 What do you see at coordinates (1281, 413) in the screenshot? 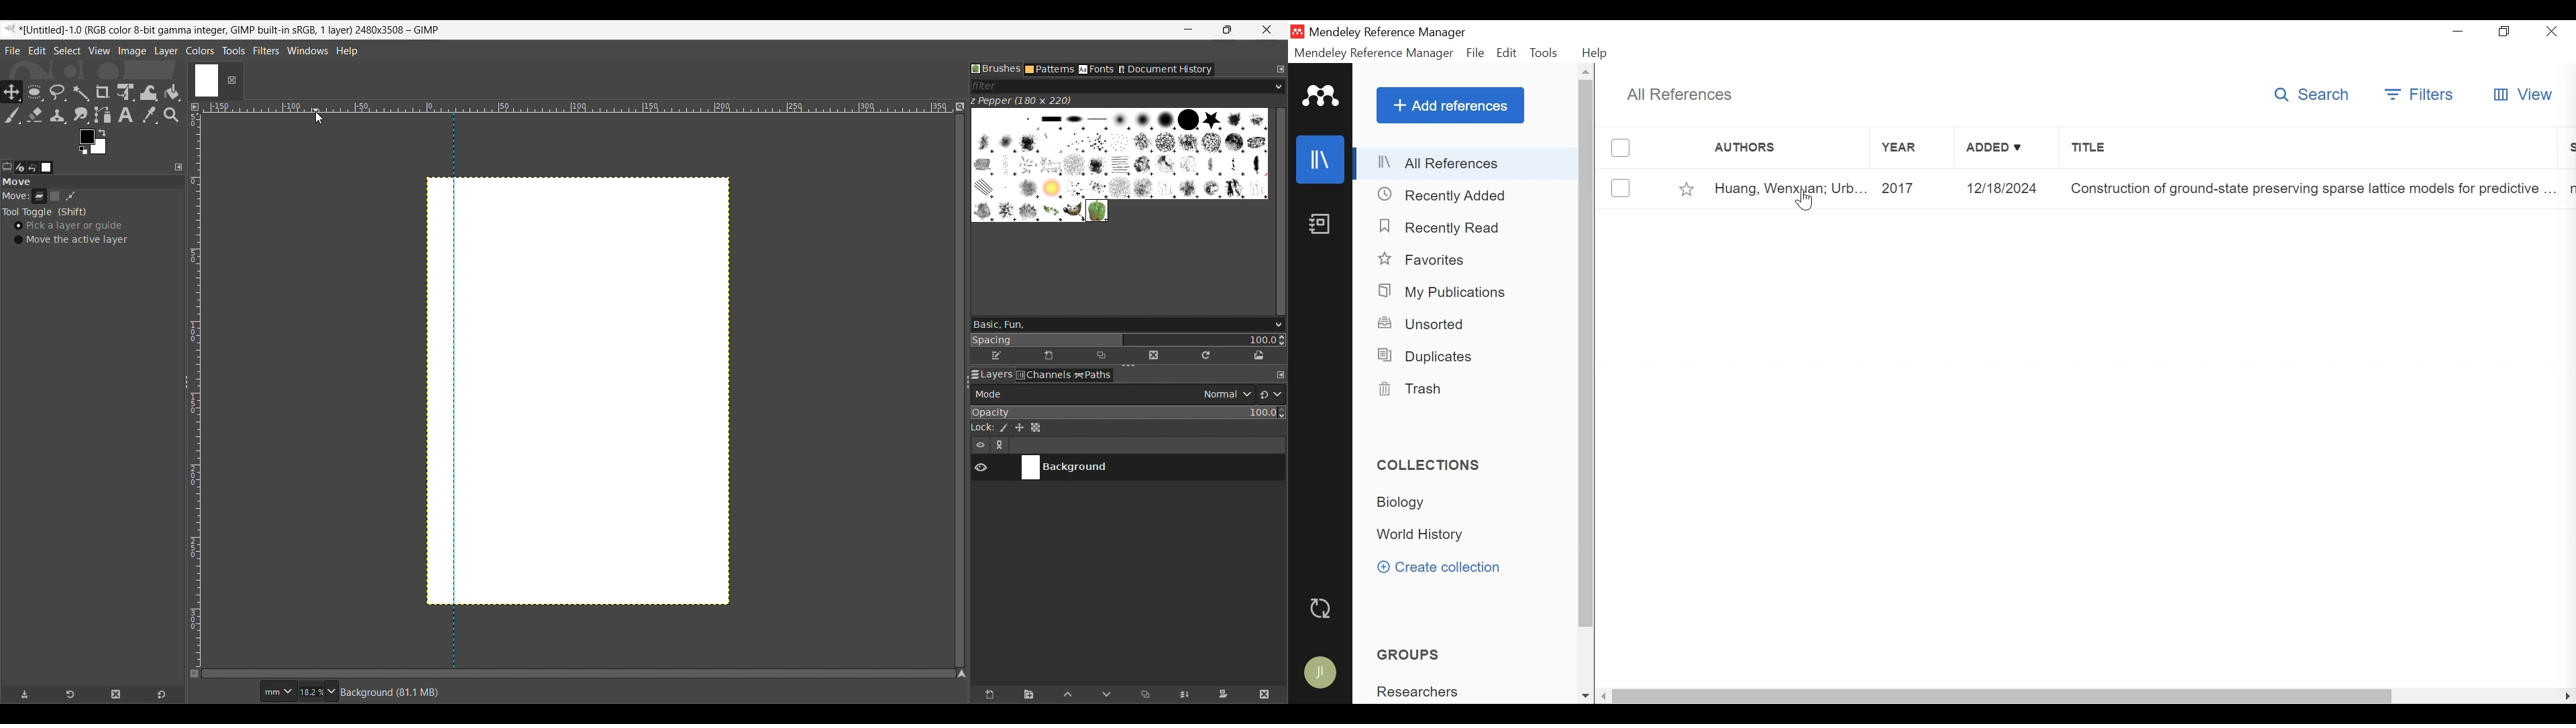
I see `Increase/Decrease opacity` at bounding box center [1281, 413].